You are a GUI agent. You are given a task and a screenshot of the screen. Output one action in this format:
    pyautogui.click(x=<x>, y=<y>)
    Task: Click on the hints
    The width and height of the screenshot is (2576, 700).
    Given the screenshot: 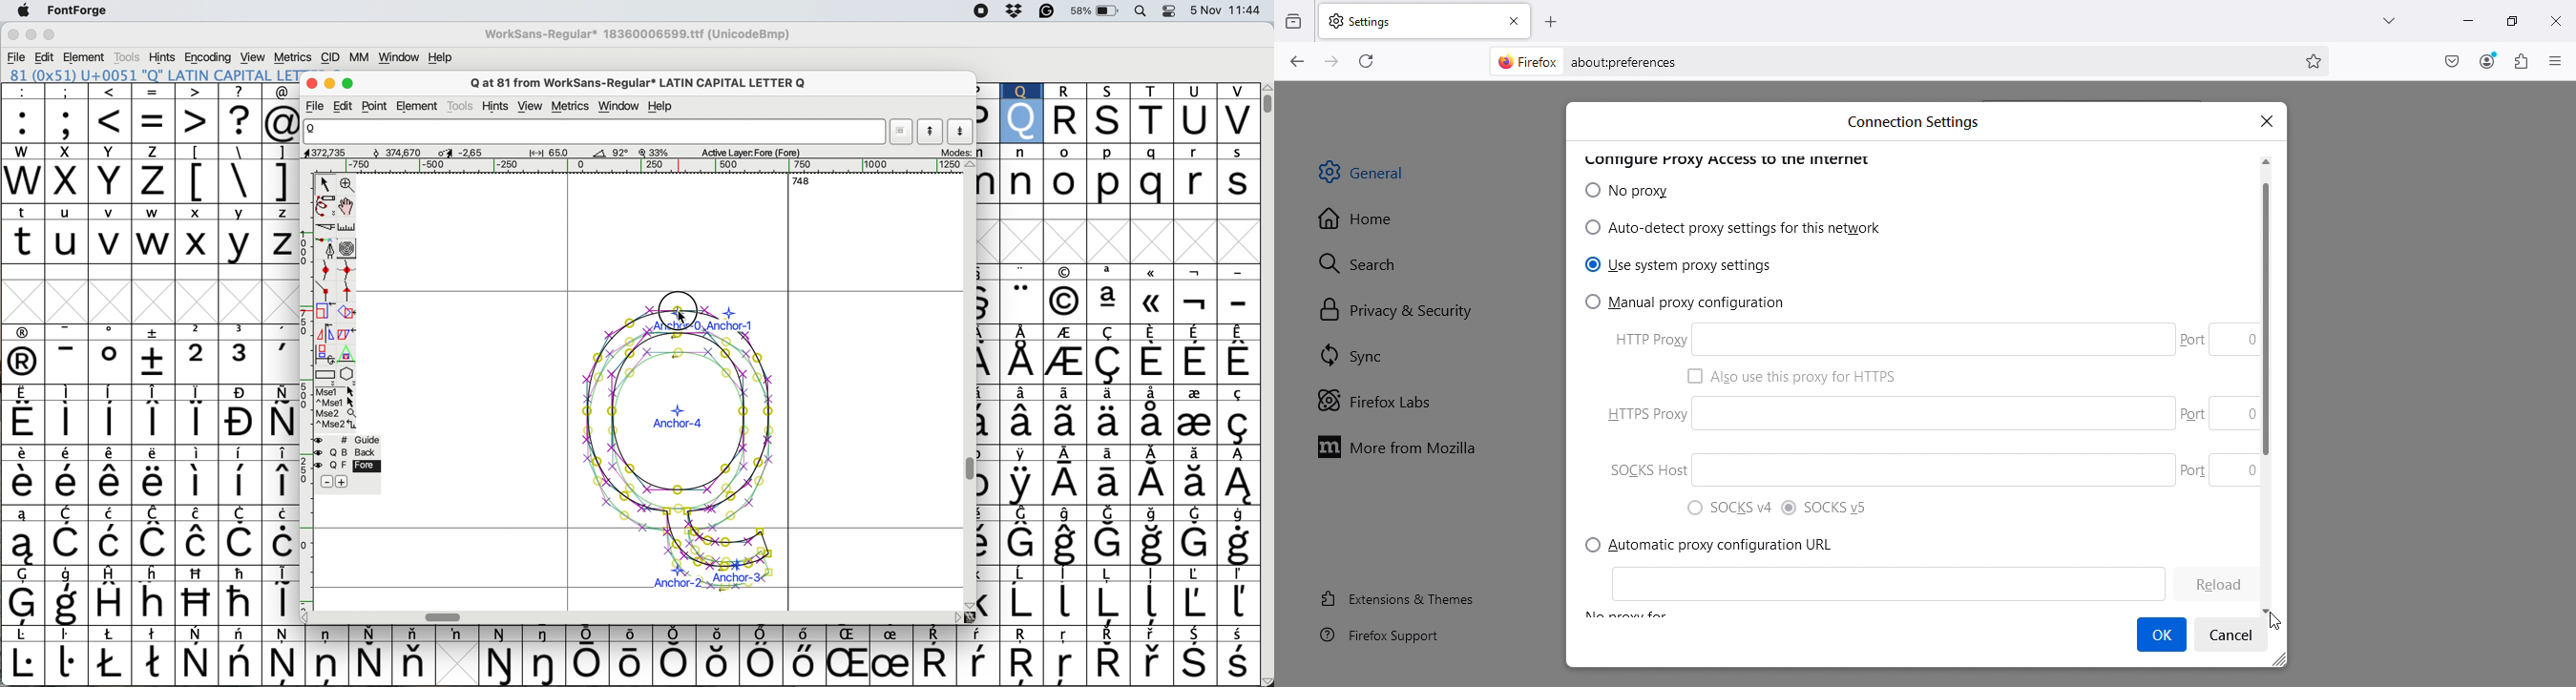 What is the action you would take?
    pyautogui.click(x=500, y=105)
    